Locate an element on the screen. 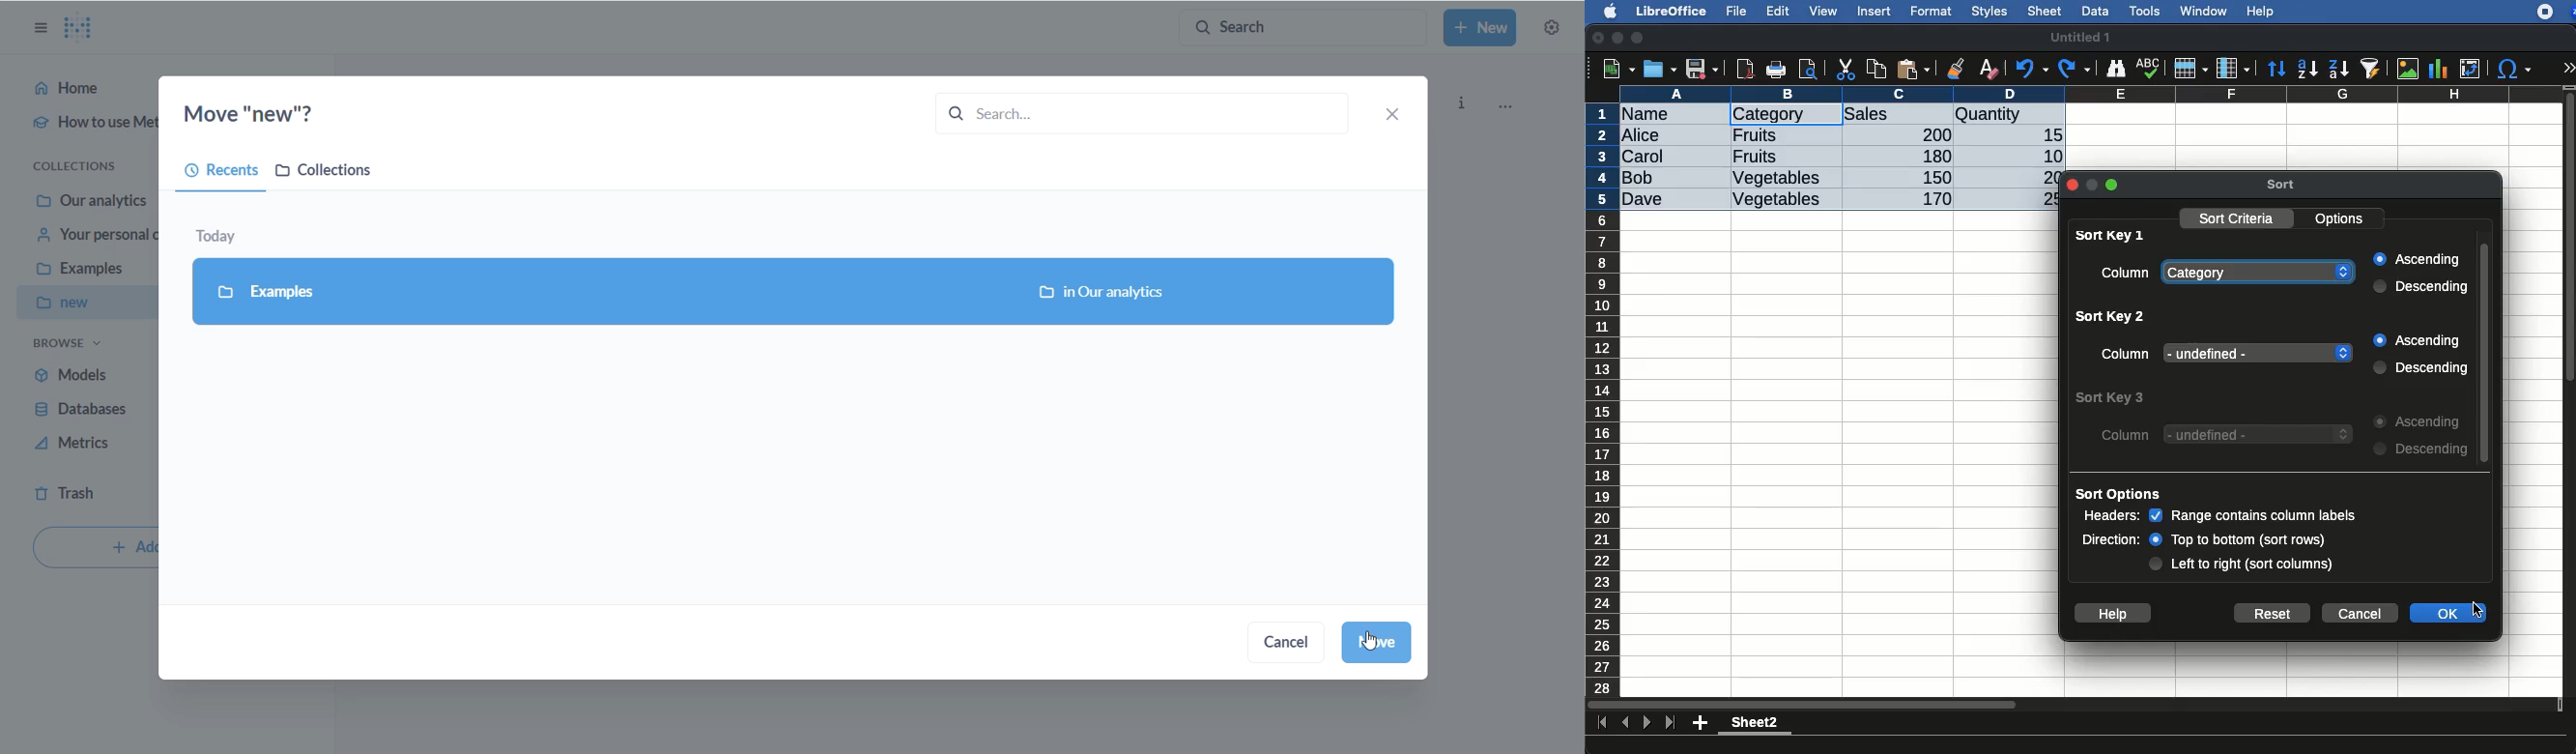  finder is located at coordinates (2115, 69).